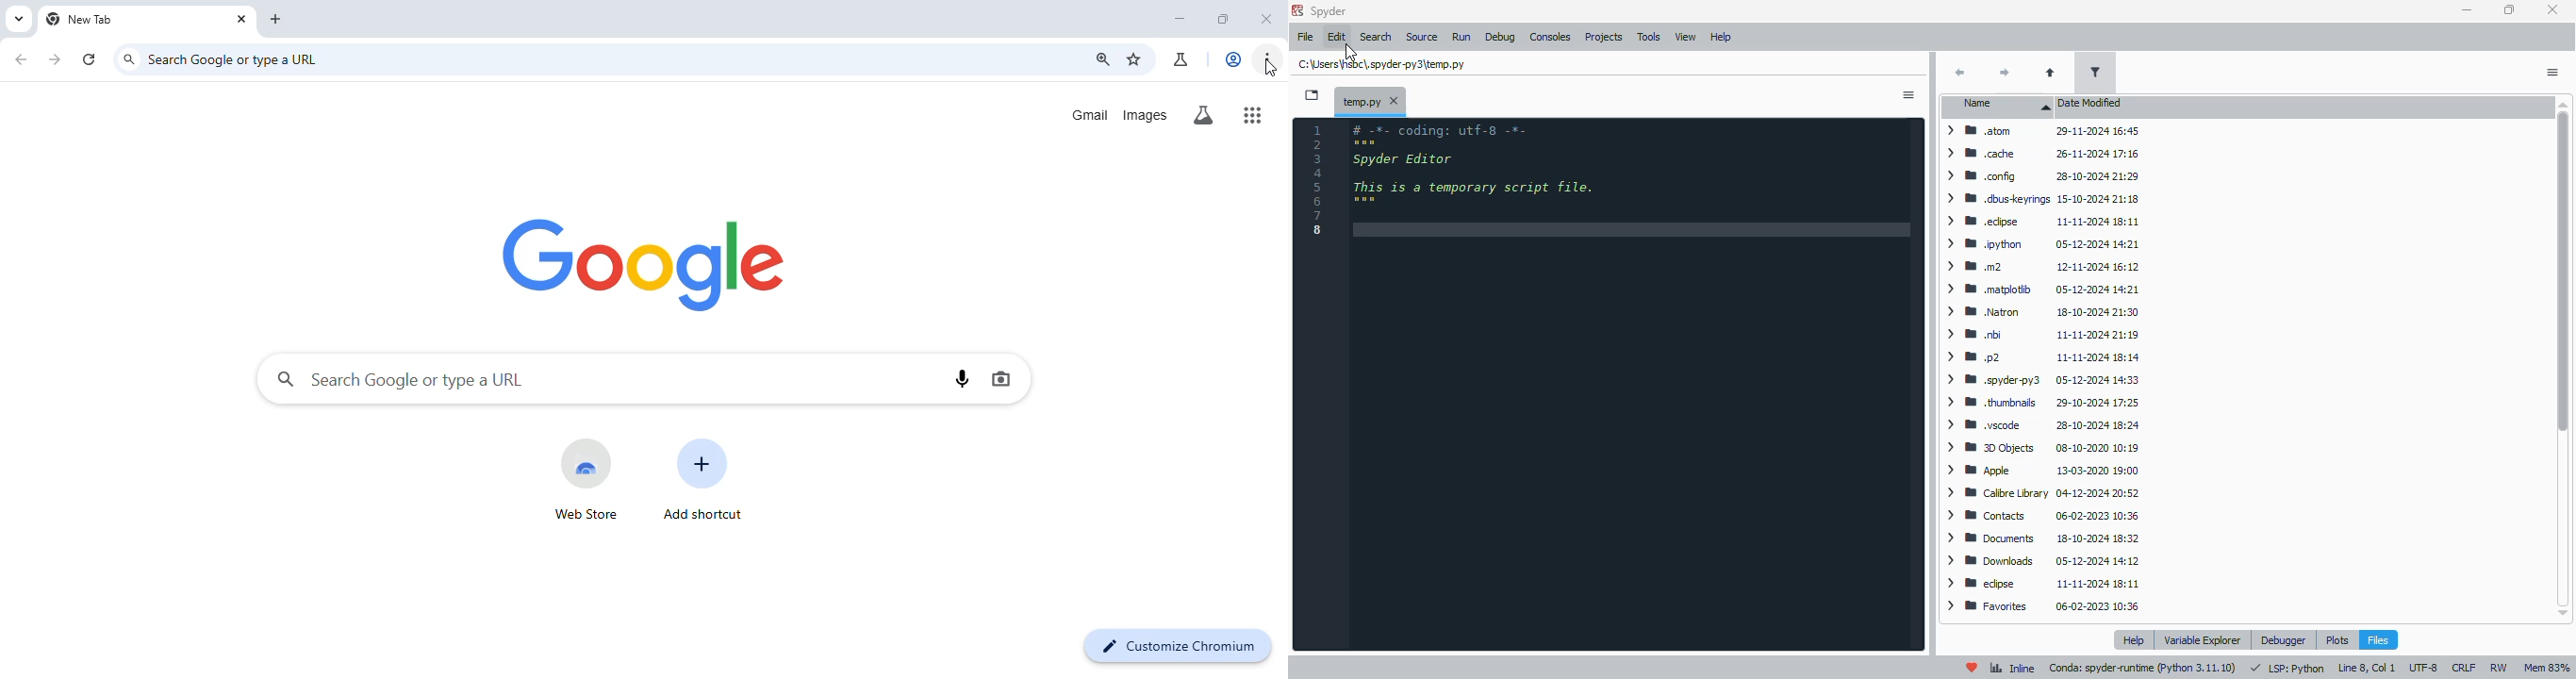  Describe the element at coordinates (2337, 639) in the screenshot. I see `plots` at that location.